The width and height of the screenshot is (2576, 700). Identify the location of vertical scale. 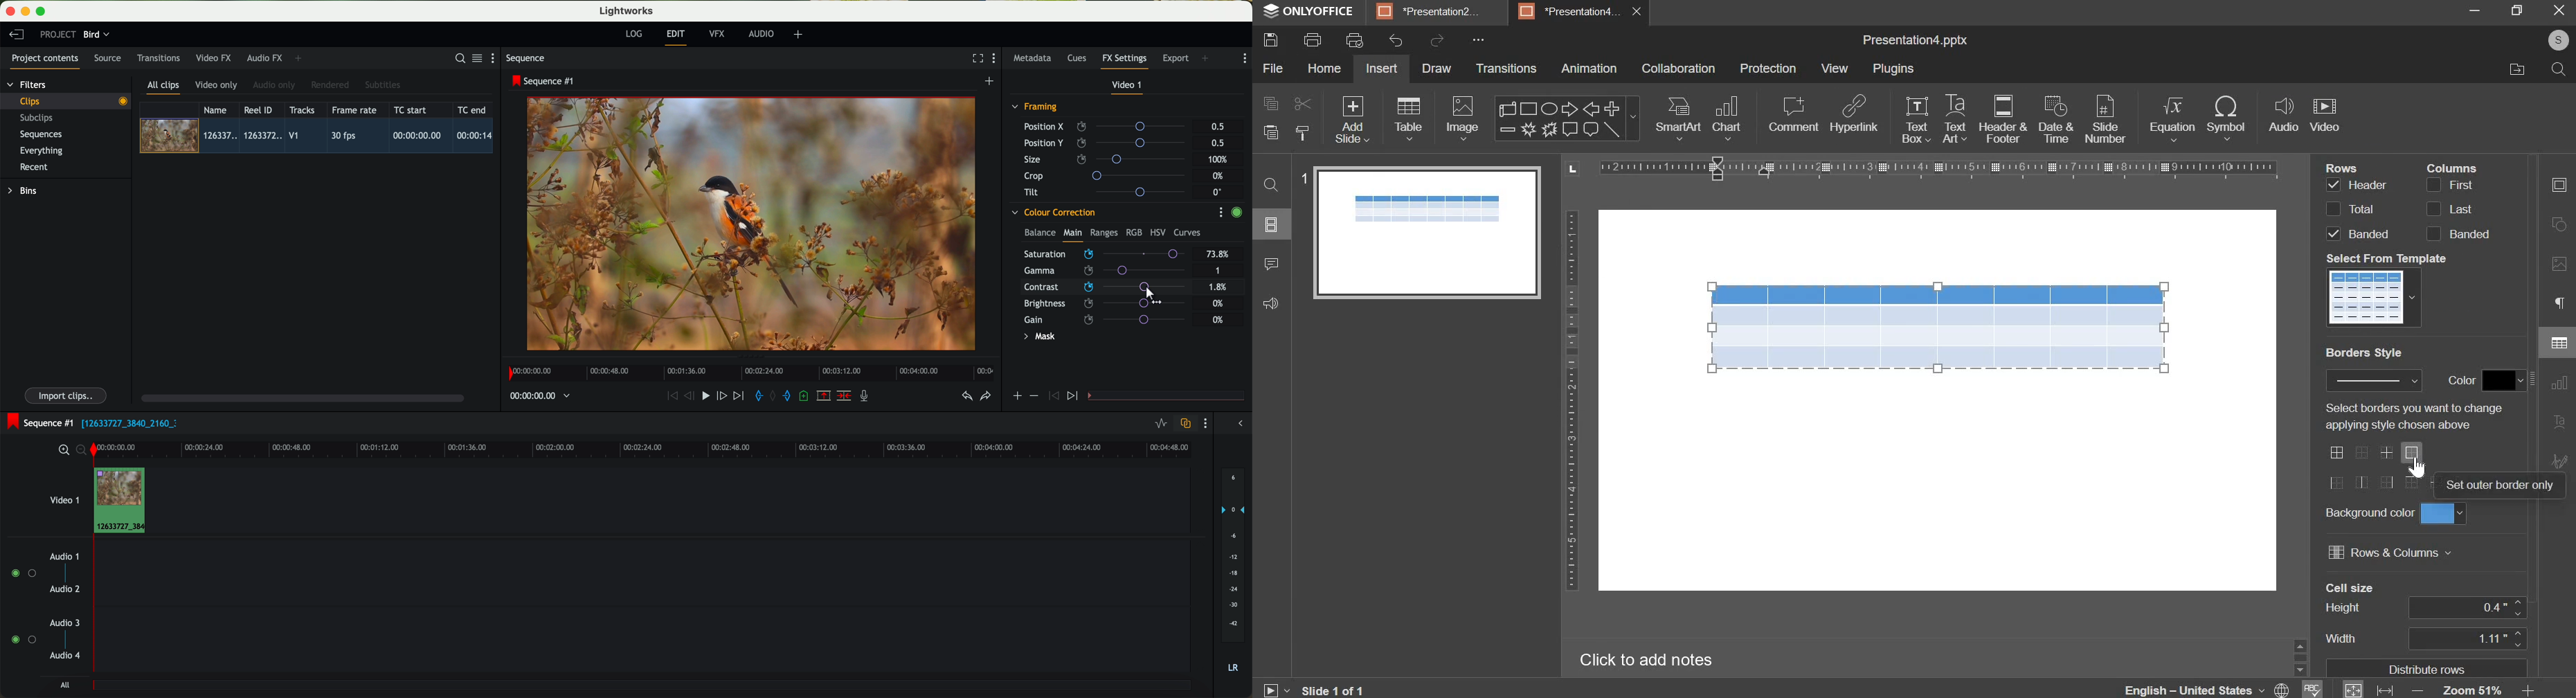
(1571, 402).